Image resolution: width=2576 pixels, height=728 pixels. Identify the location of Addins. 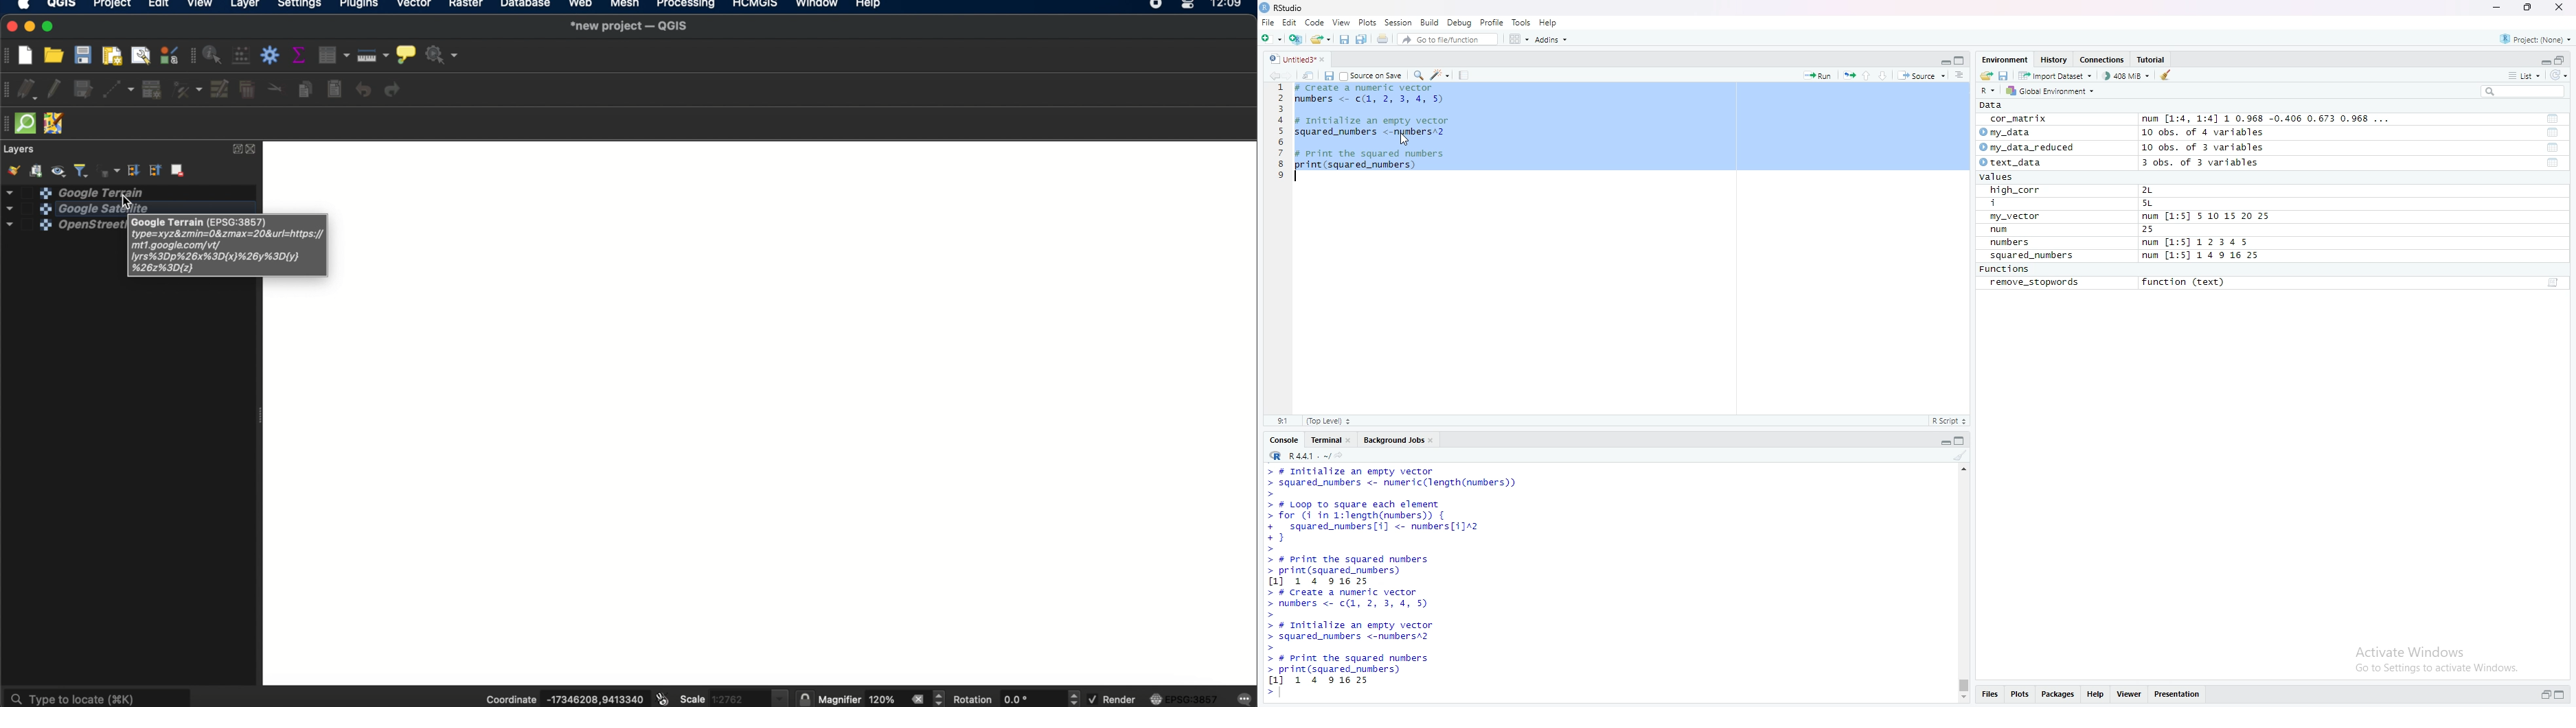
(1551, 39).